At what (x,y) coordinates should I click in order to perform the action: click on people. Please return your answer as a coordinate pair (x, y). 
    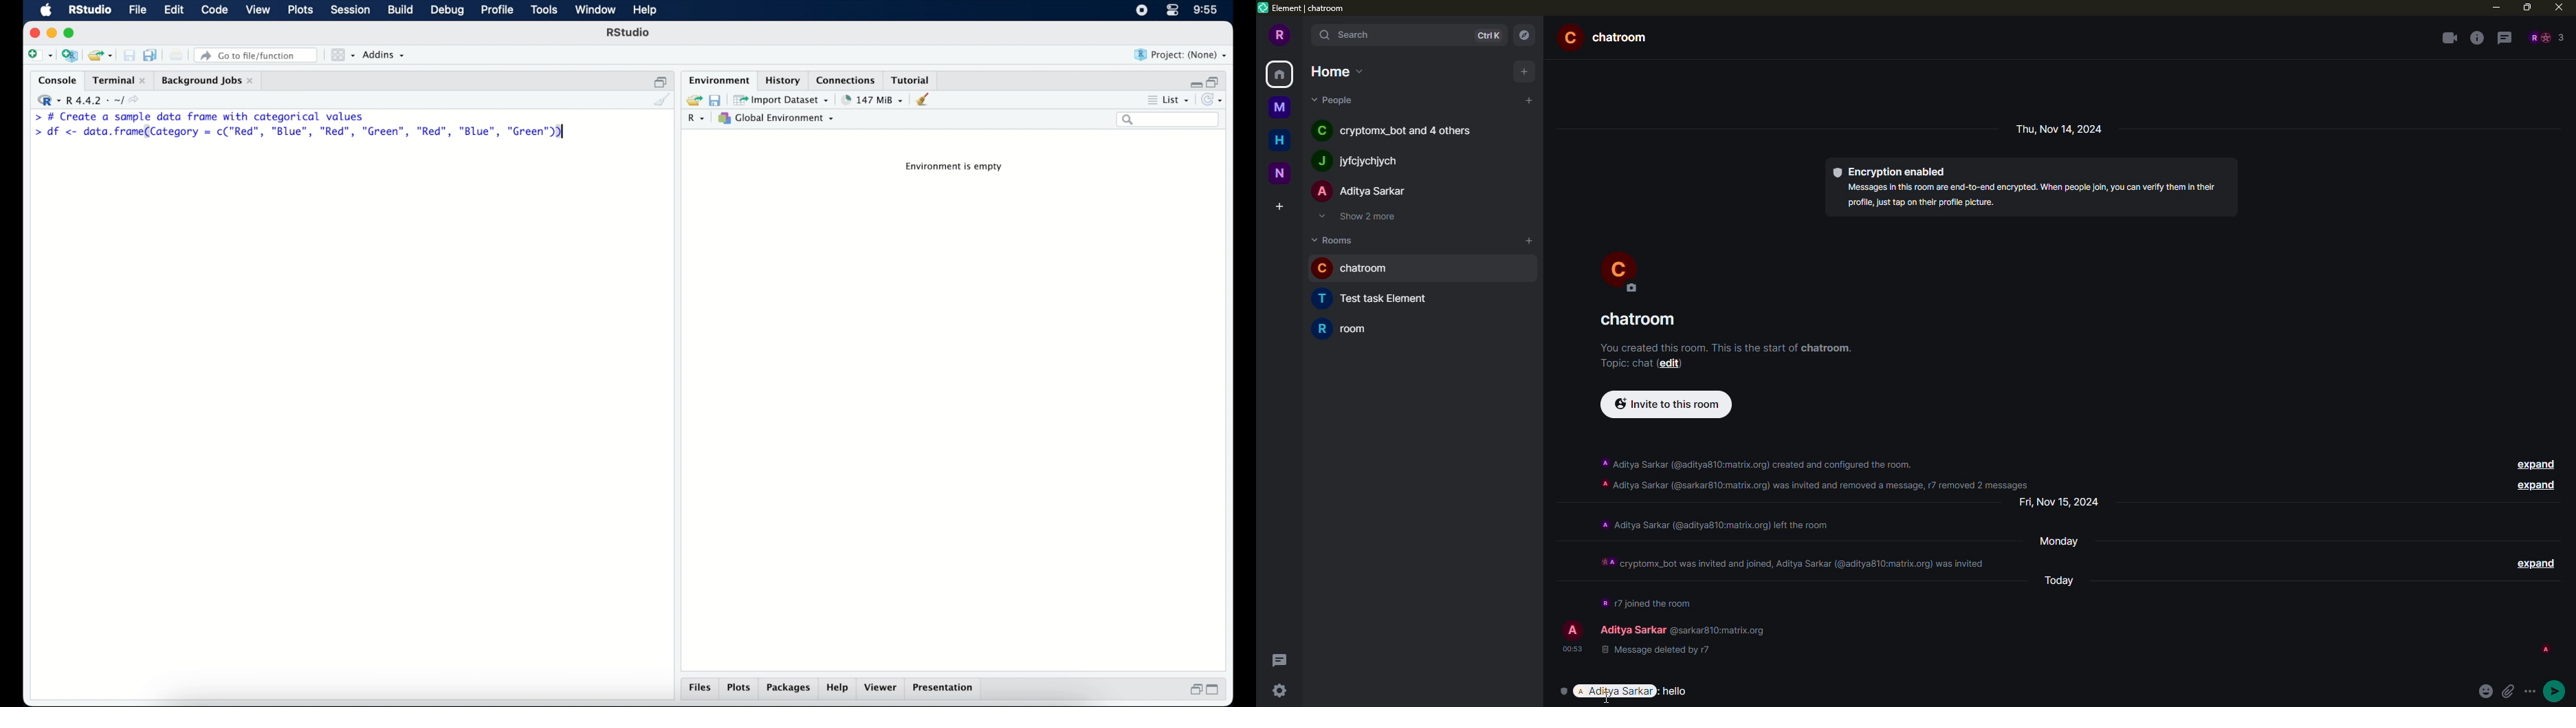
    Looking at the image, I should click on (1362, 192).